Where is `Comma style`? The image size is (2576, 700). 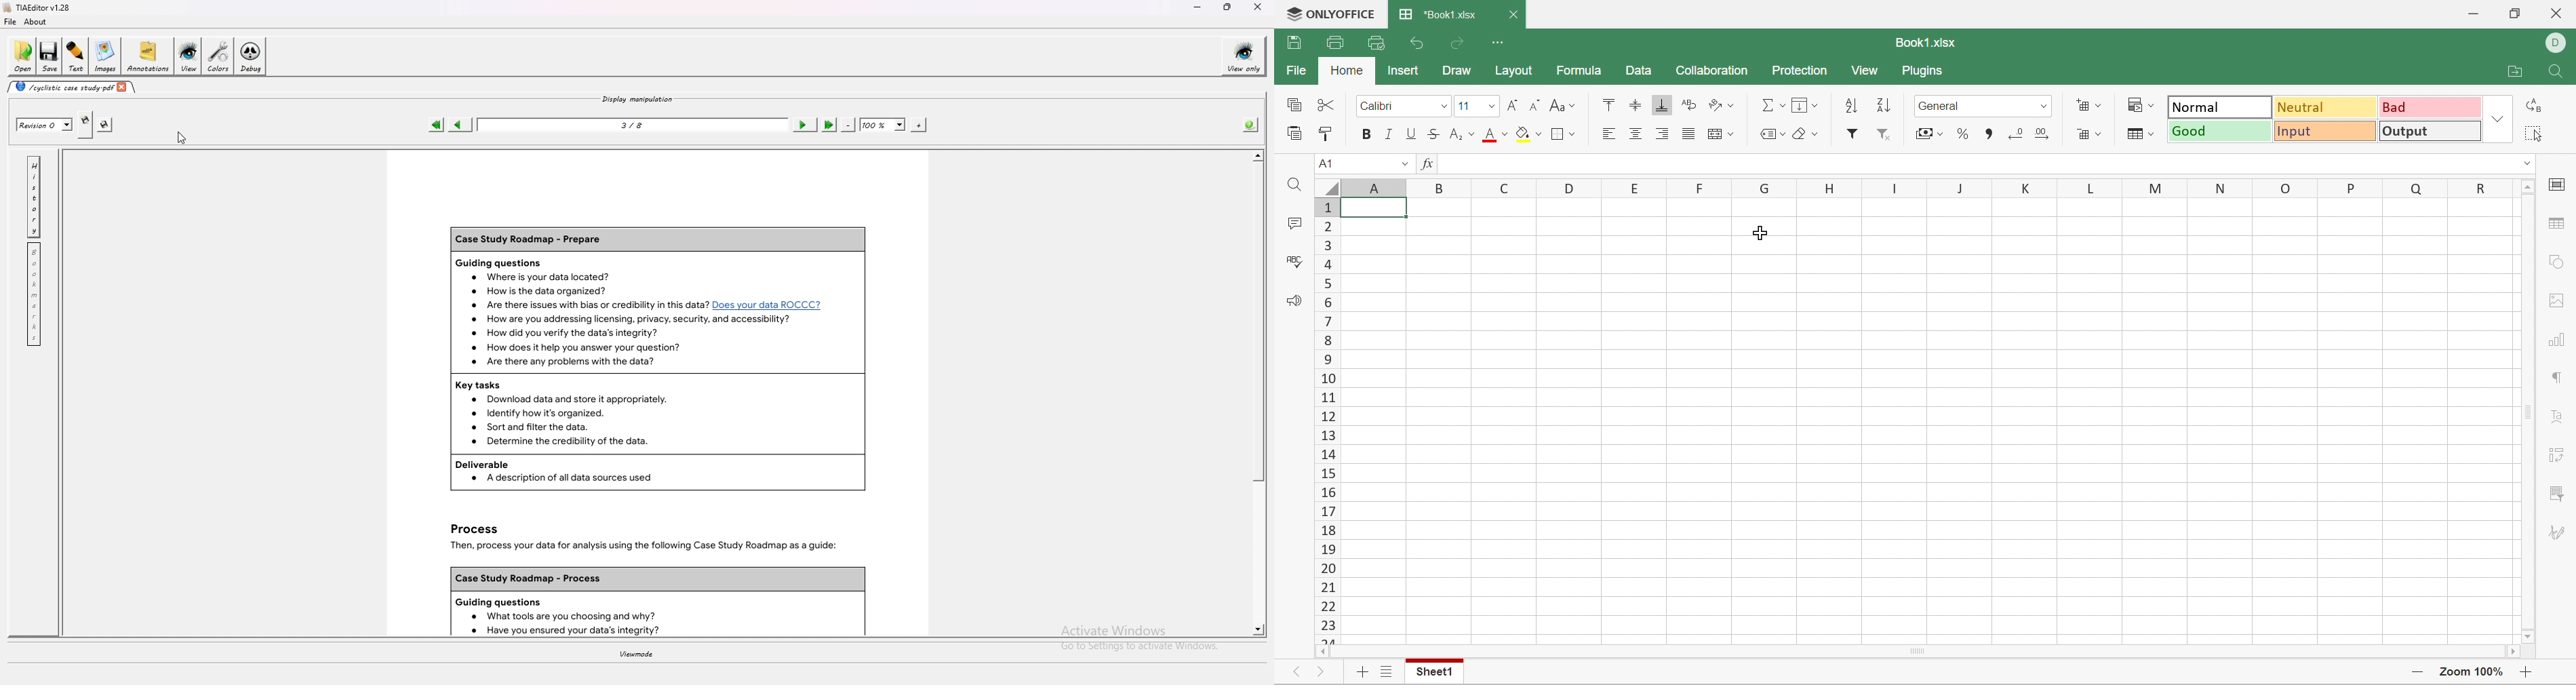 Comma style is located at coordinates (1990, 134).